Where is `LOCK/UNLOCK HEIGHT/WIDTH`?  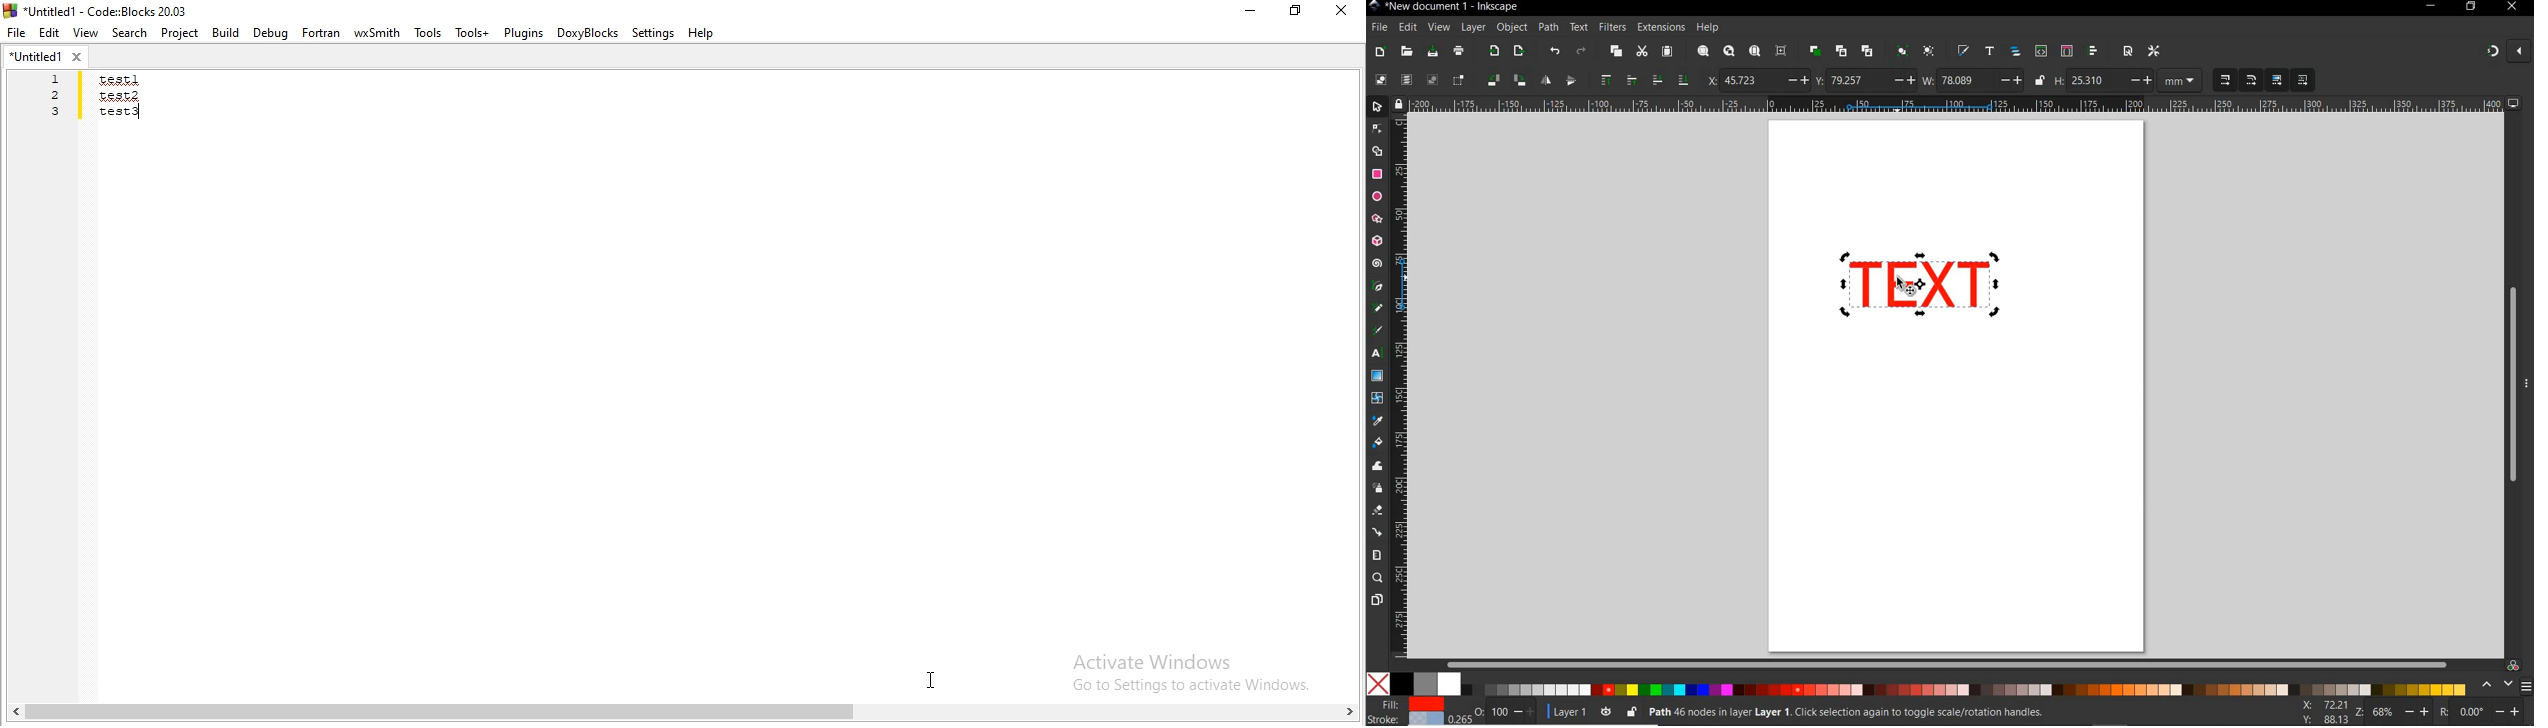 LOCK/UNLOCK HEIGHT/WIDTH is located at coordinates (2041, 81).